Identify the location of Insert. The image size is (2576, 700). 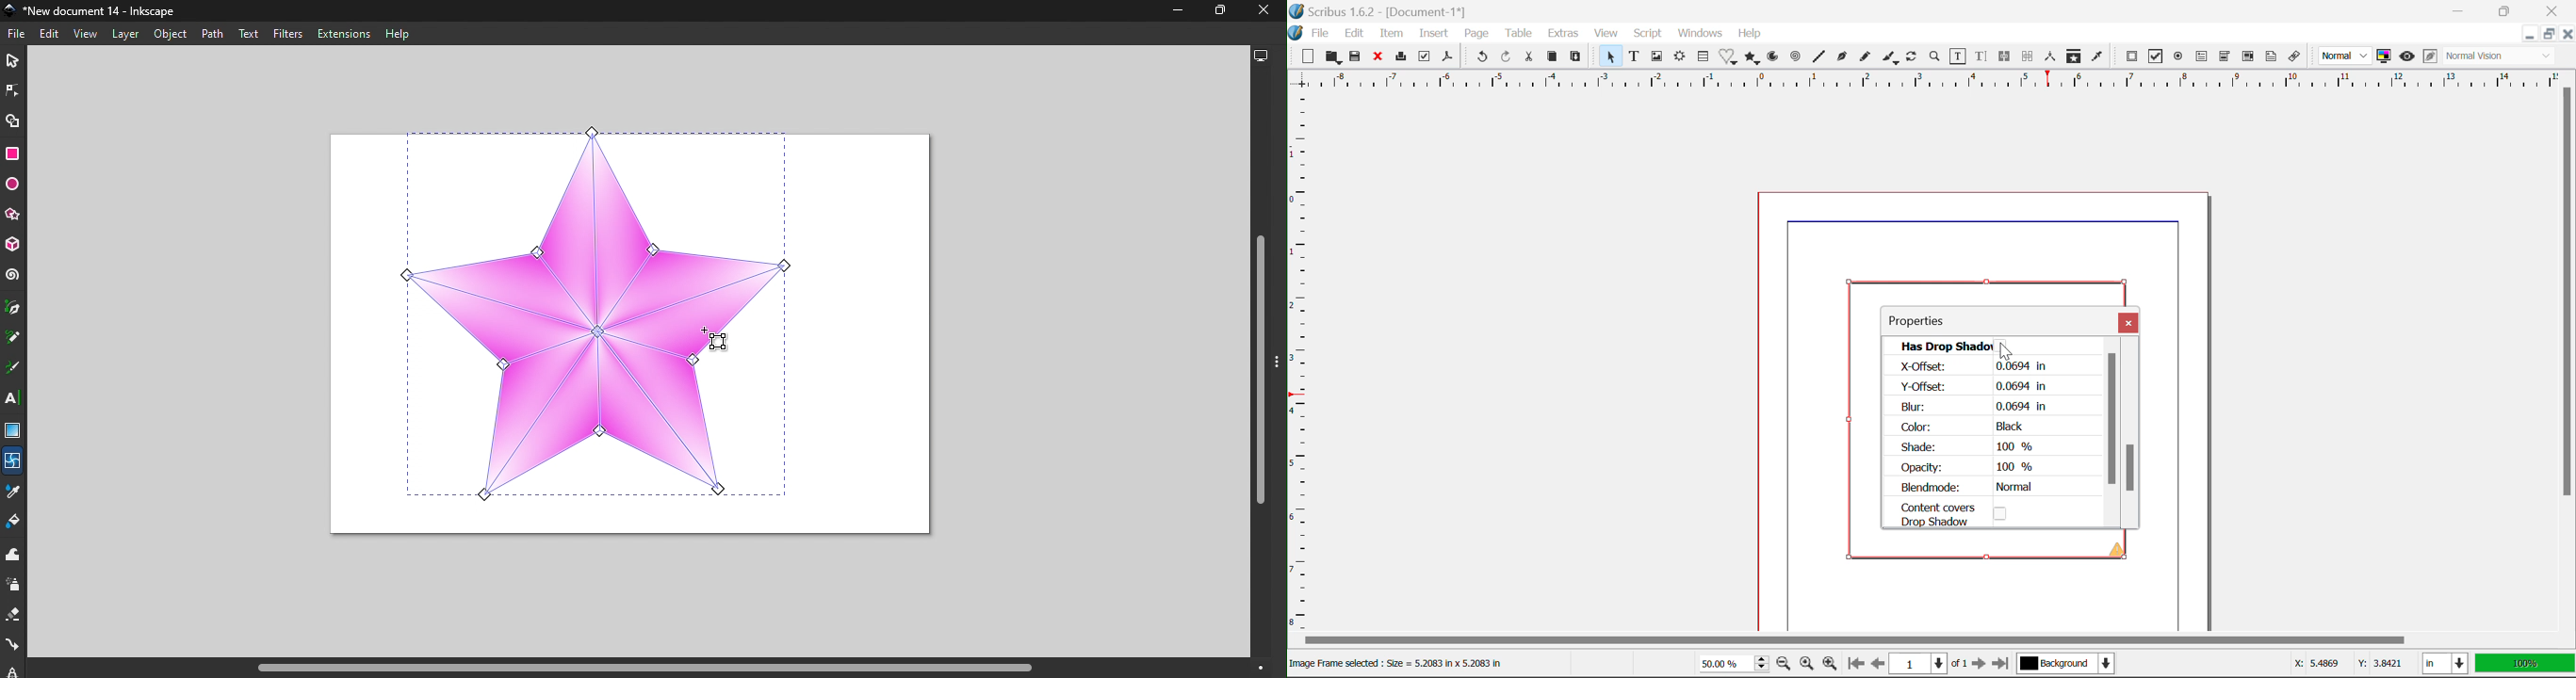
(1433, 34).